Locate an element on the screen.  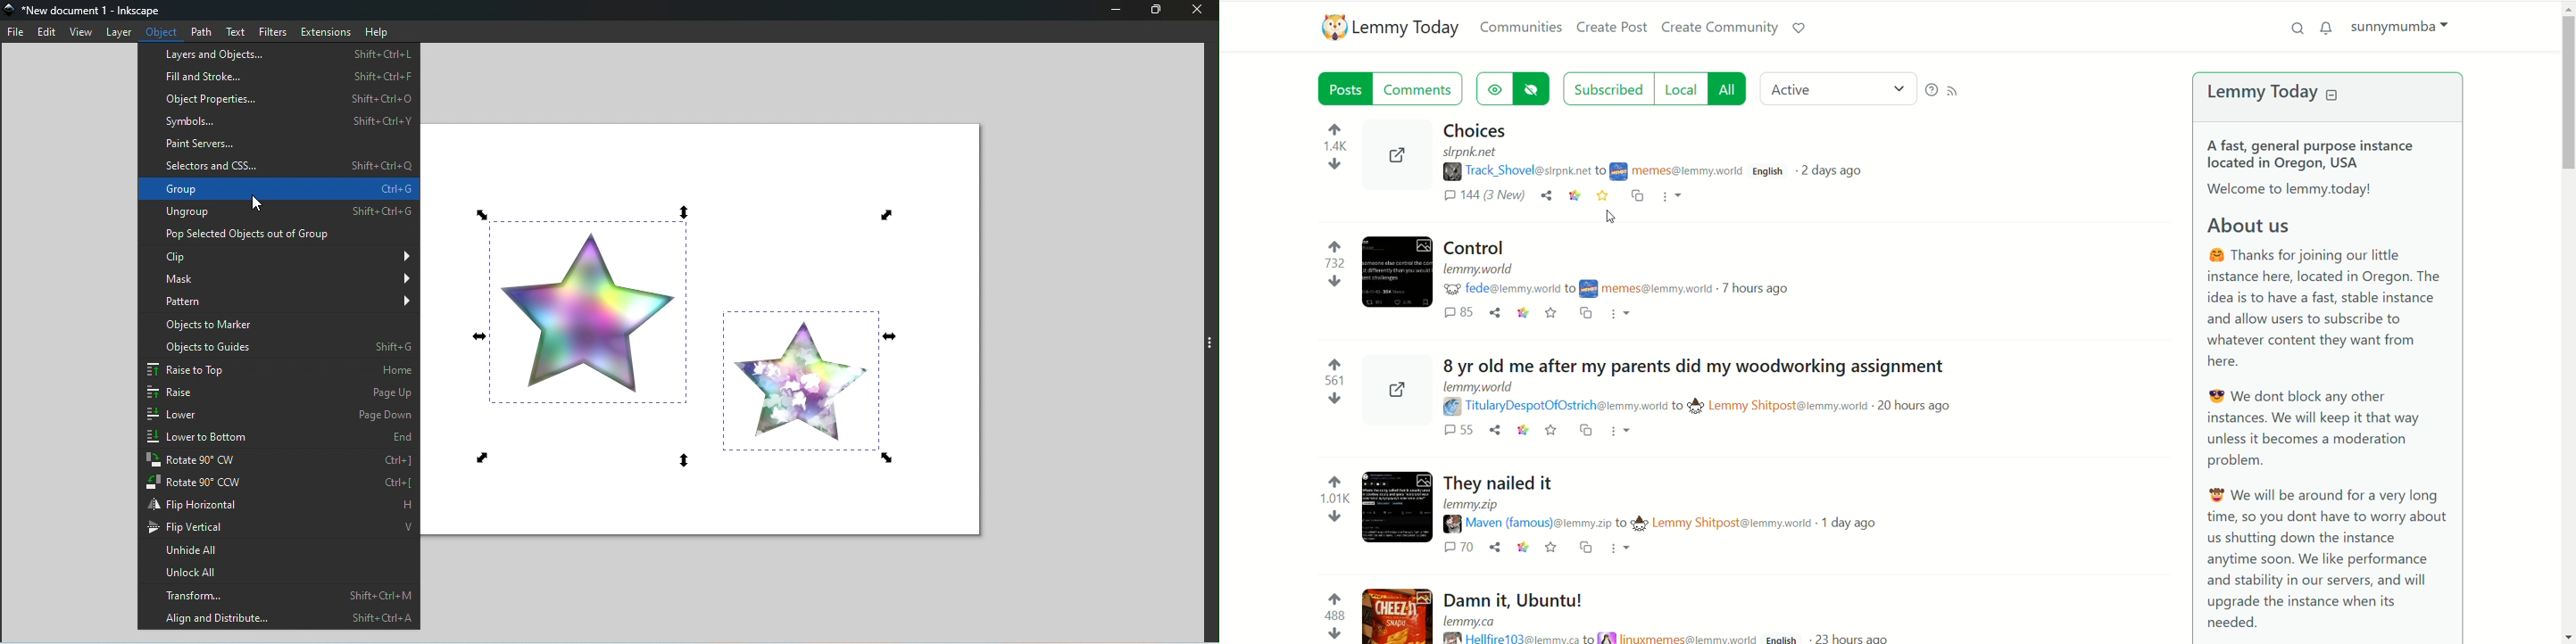
Unlock all is located at coordinates (281, 569).